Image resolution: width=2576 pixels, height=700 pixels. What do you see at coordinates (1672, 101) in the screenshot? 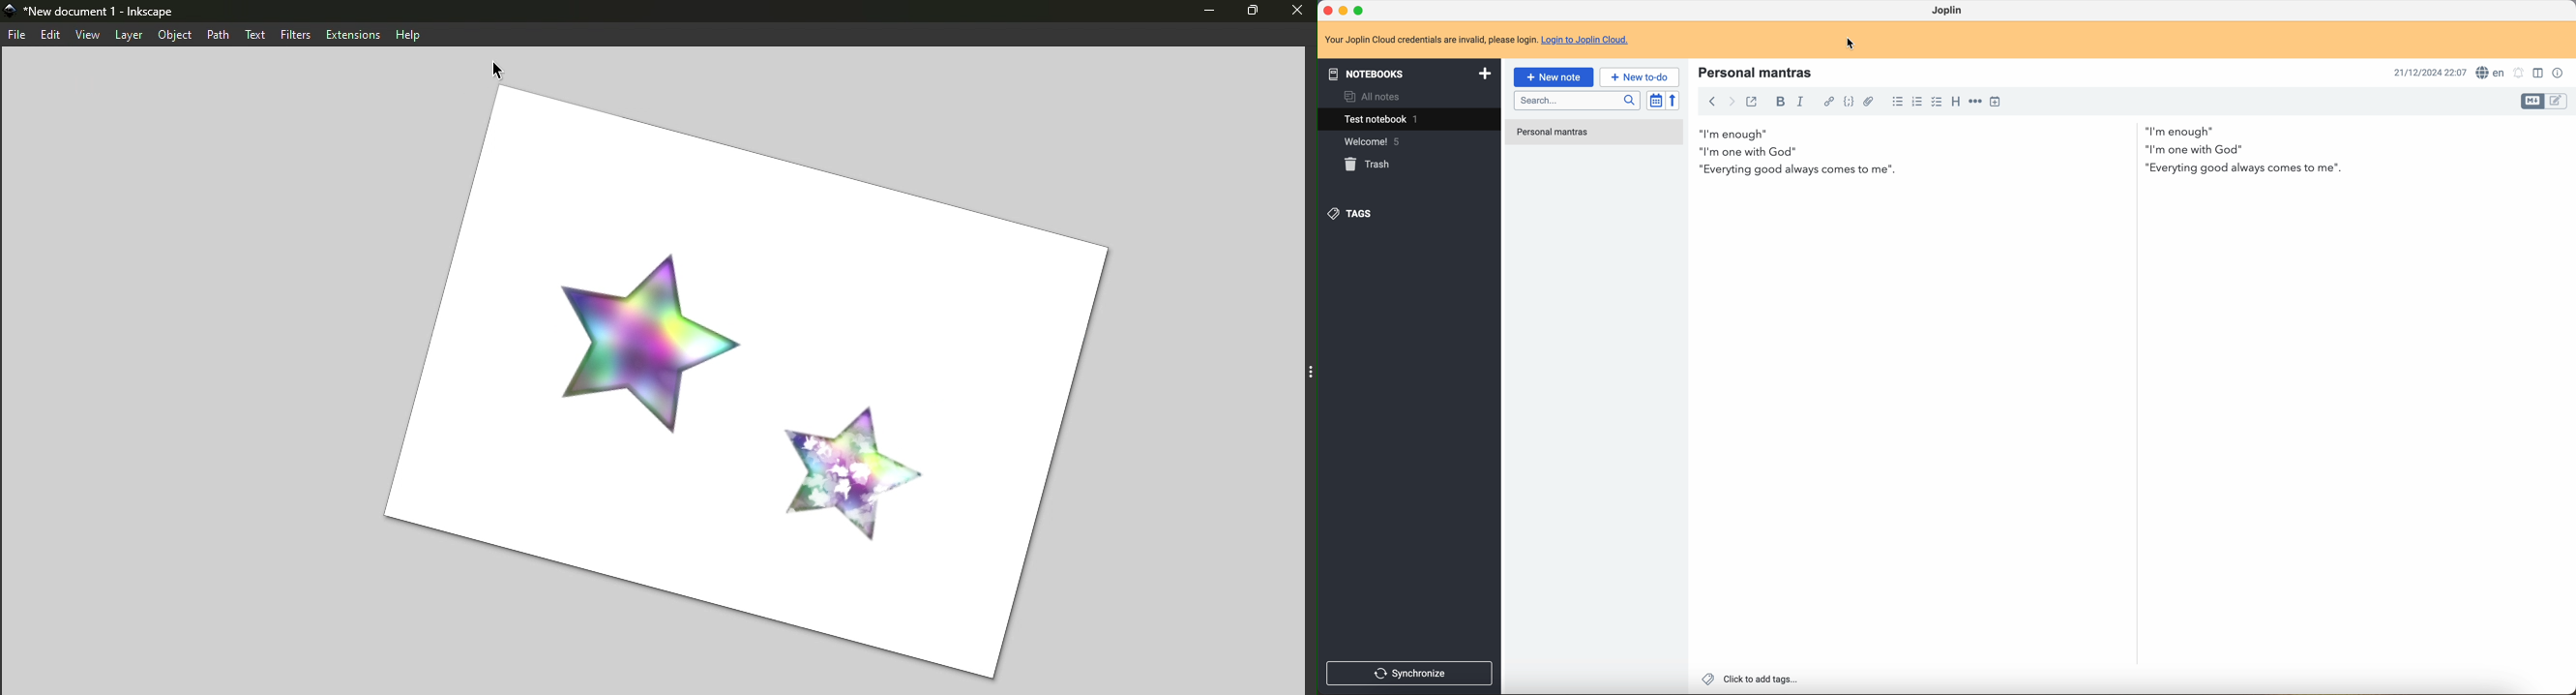
I see `reverse sort order` at bounding box center [1672, 101].